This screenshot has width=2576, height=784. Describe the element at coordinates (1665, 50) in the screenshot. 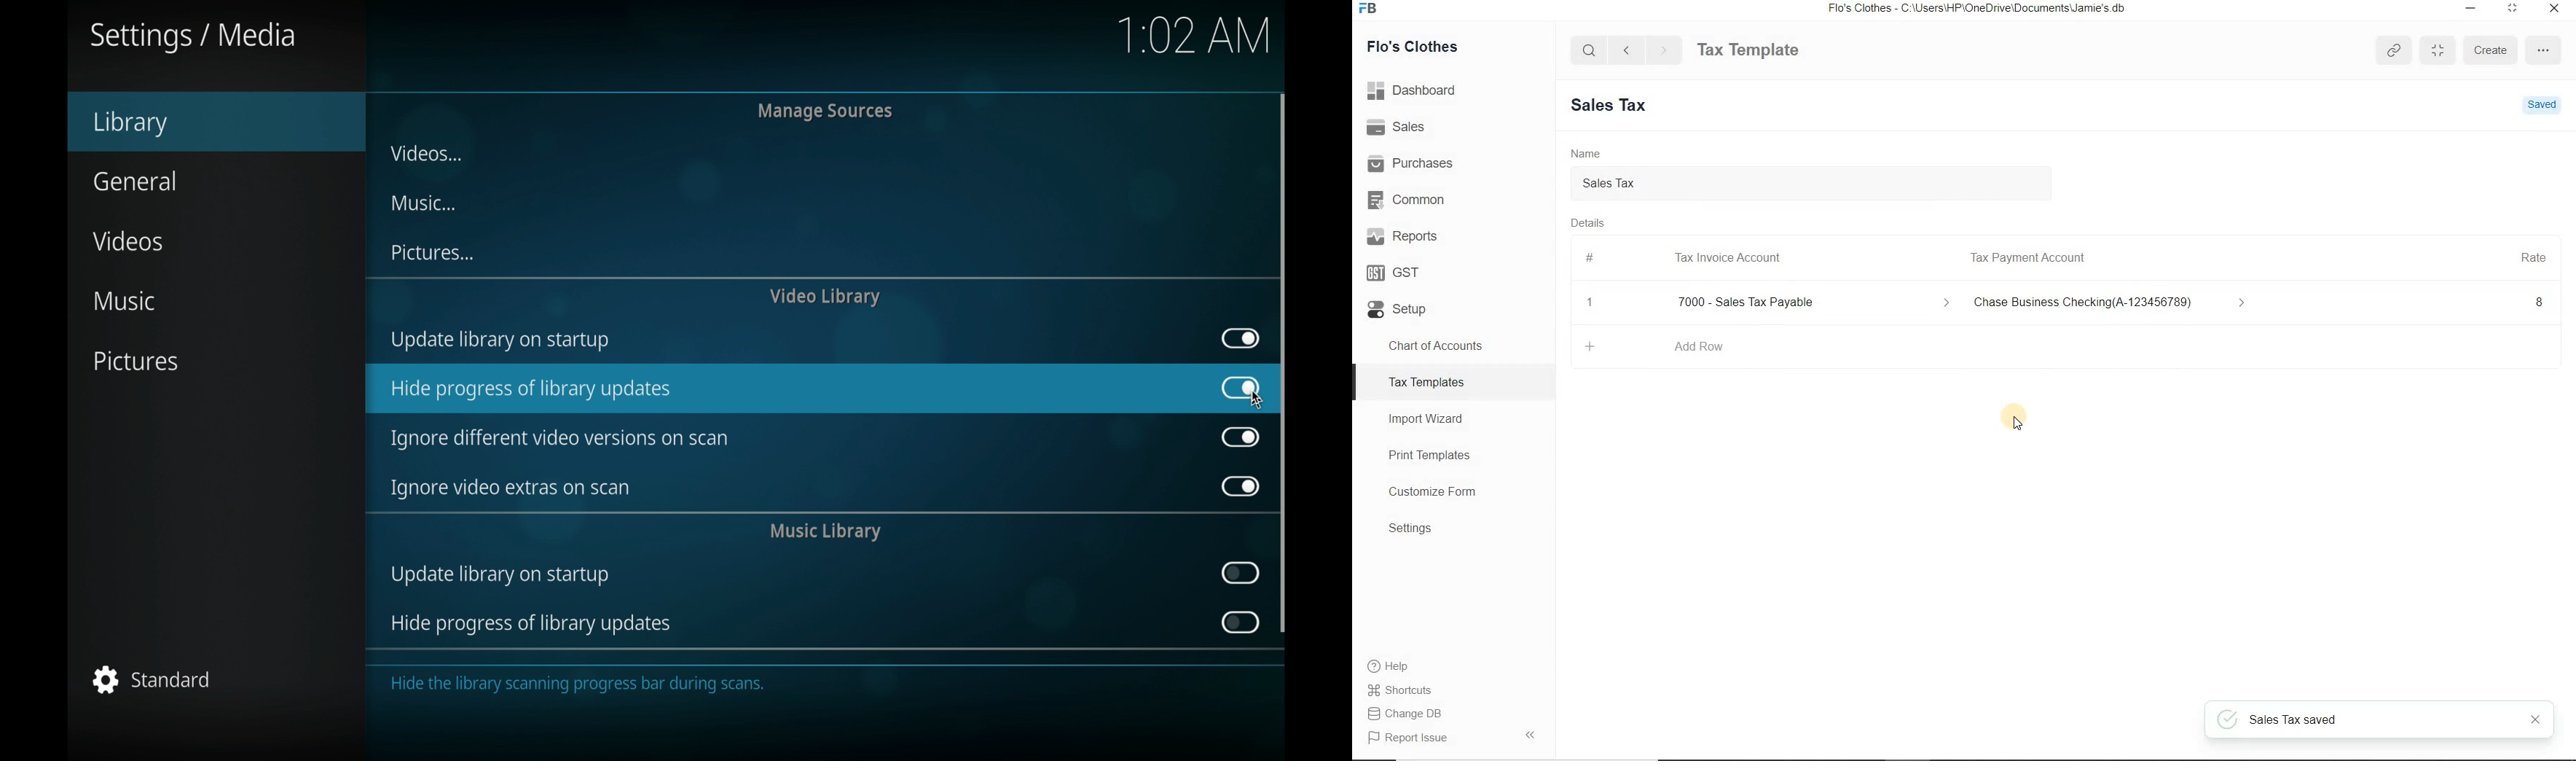

I see `Forward` at that location.